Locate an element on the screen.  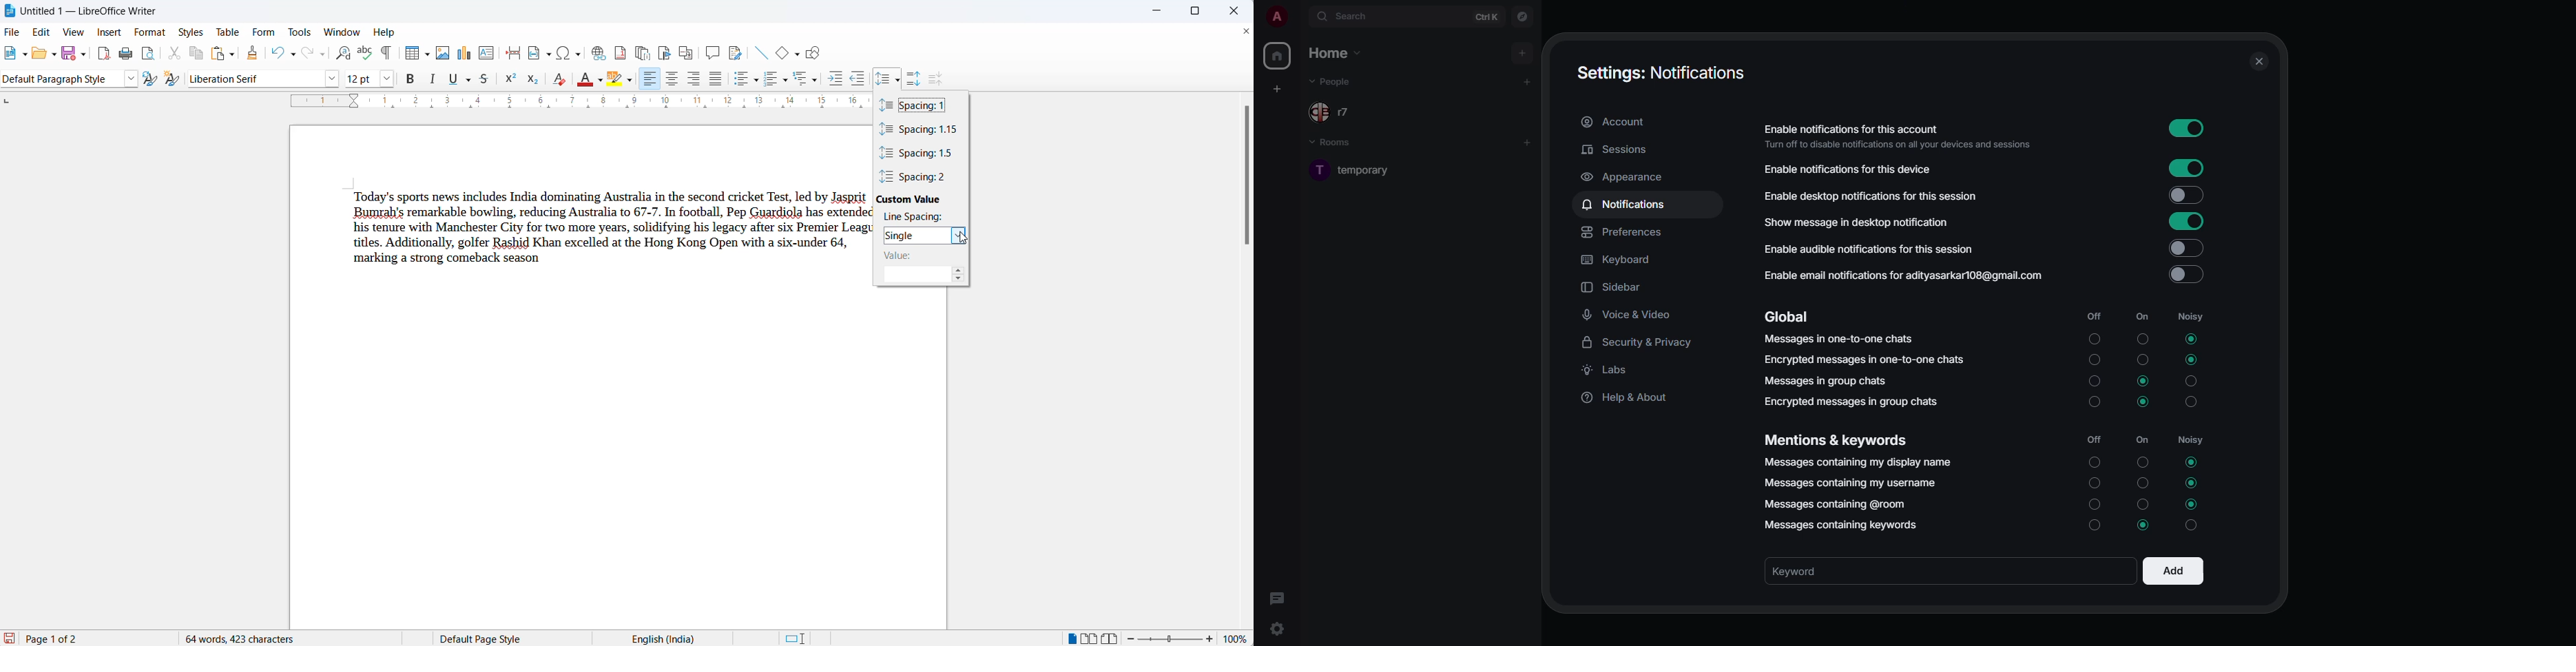
64 words 423 characters  is located at coordinates (247, 638).